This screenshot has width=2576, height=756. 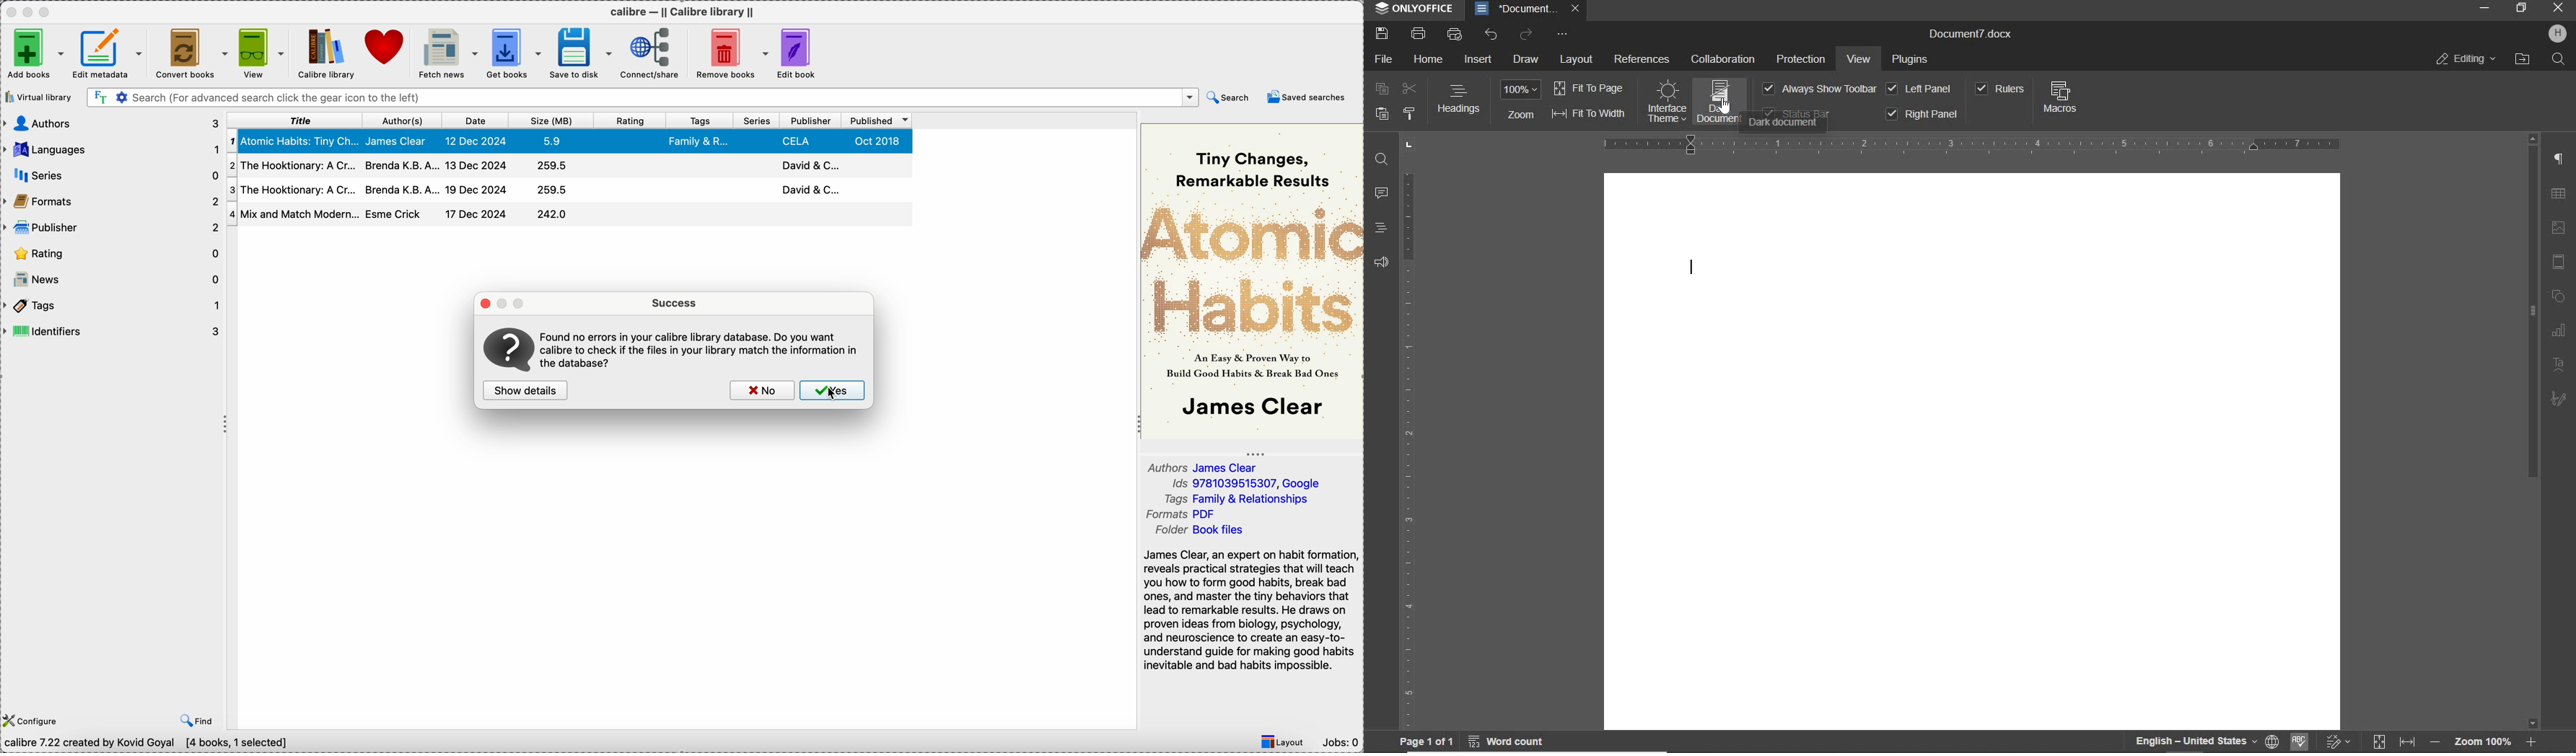 I want to click on PARAGRAPH SETTINGS, so click(x=2559, y=159).